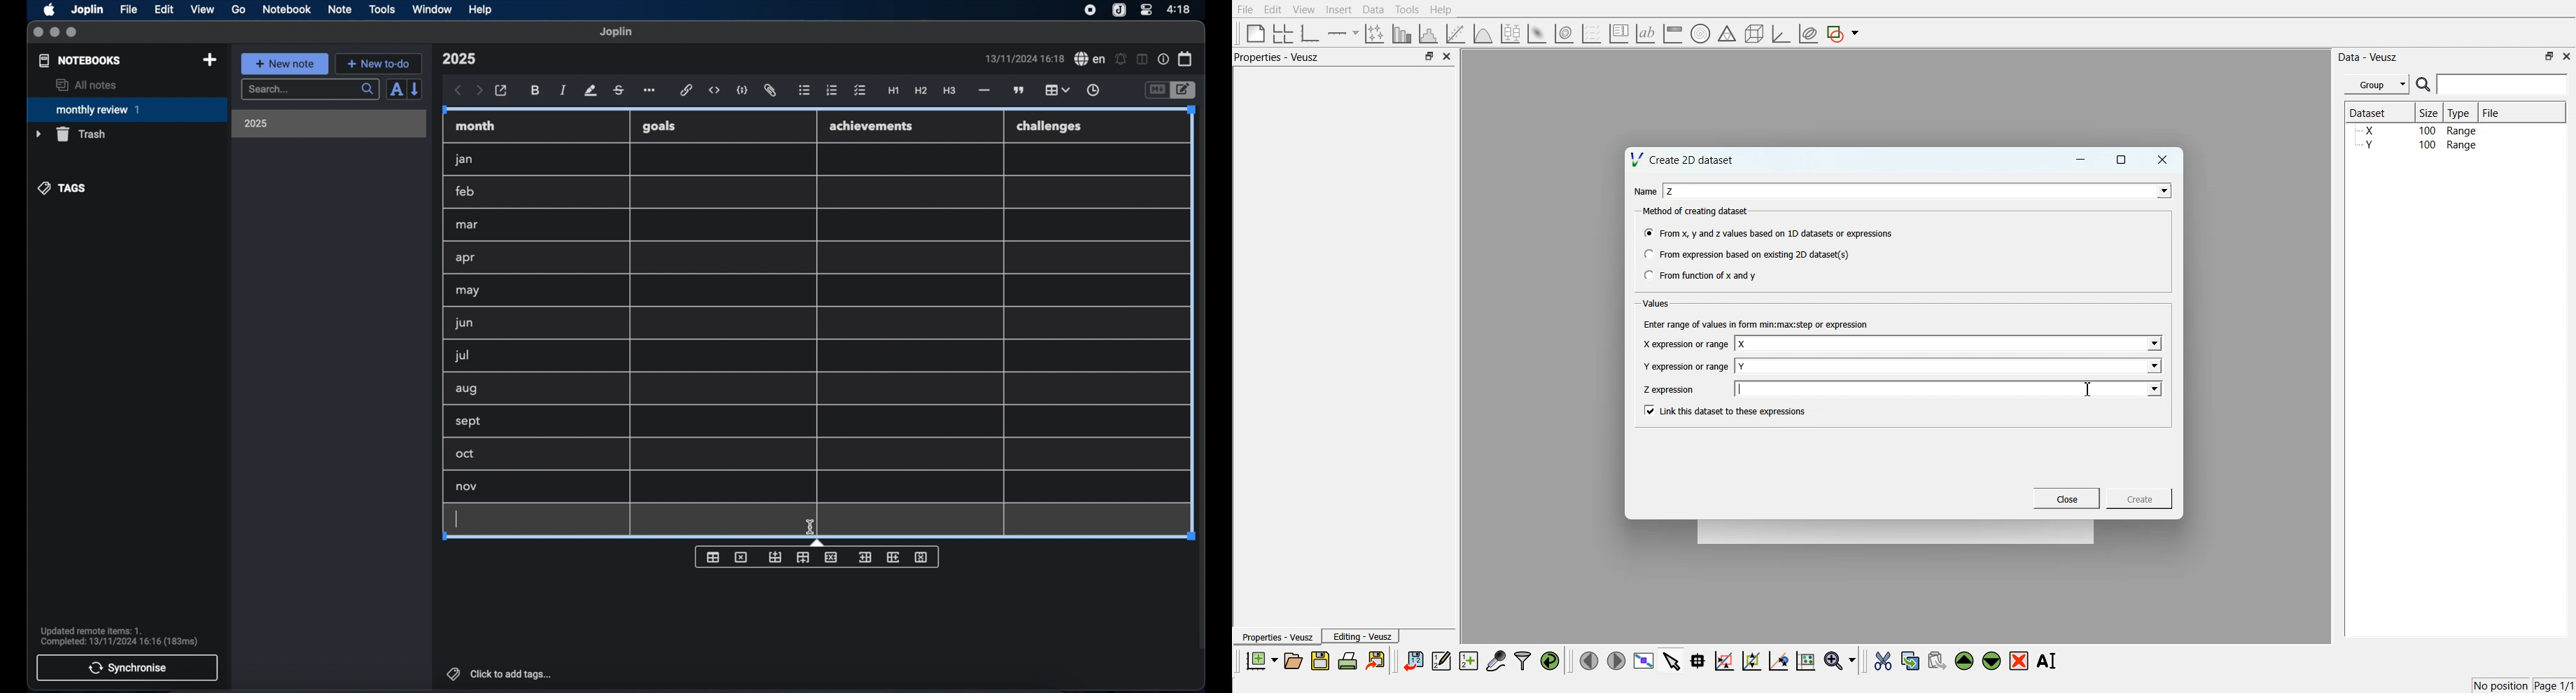  I want to click on calendar, so click(1186, 58).